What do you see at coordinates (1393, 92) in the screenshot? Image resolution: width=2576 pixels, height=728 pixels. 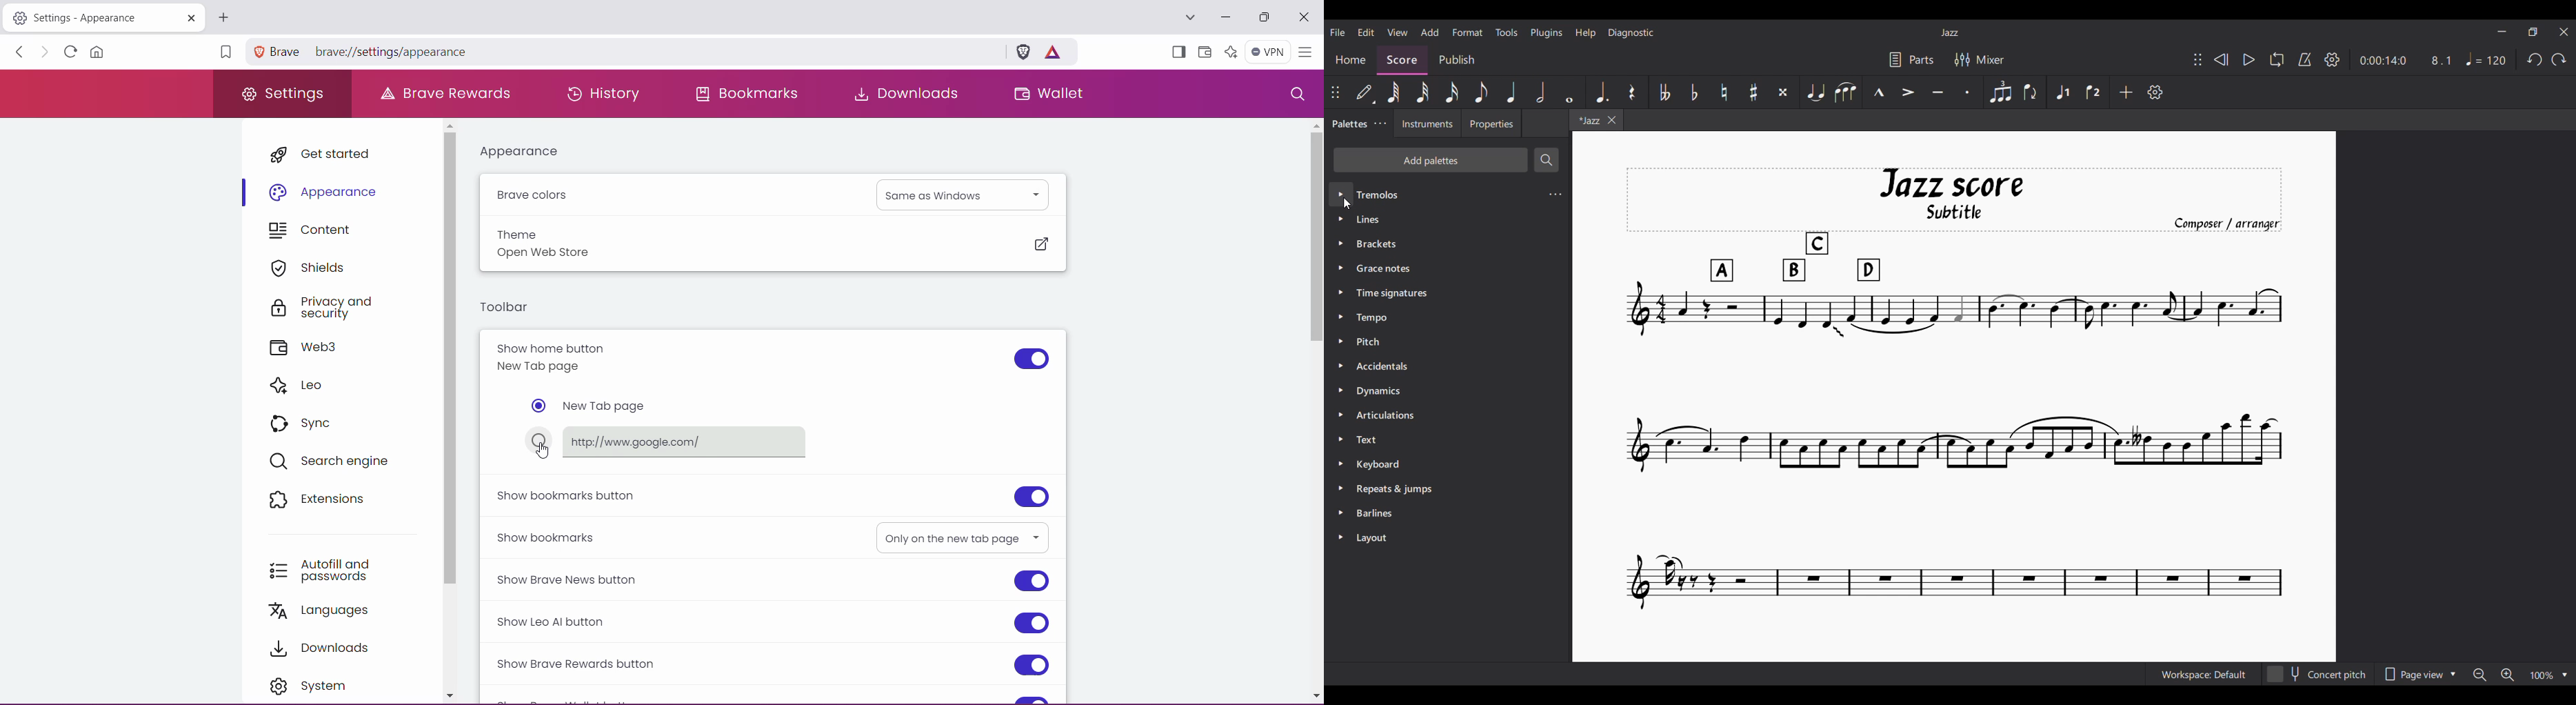 I see `64th note` at bounding box center [1393, 92].